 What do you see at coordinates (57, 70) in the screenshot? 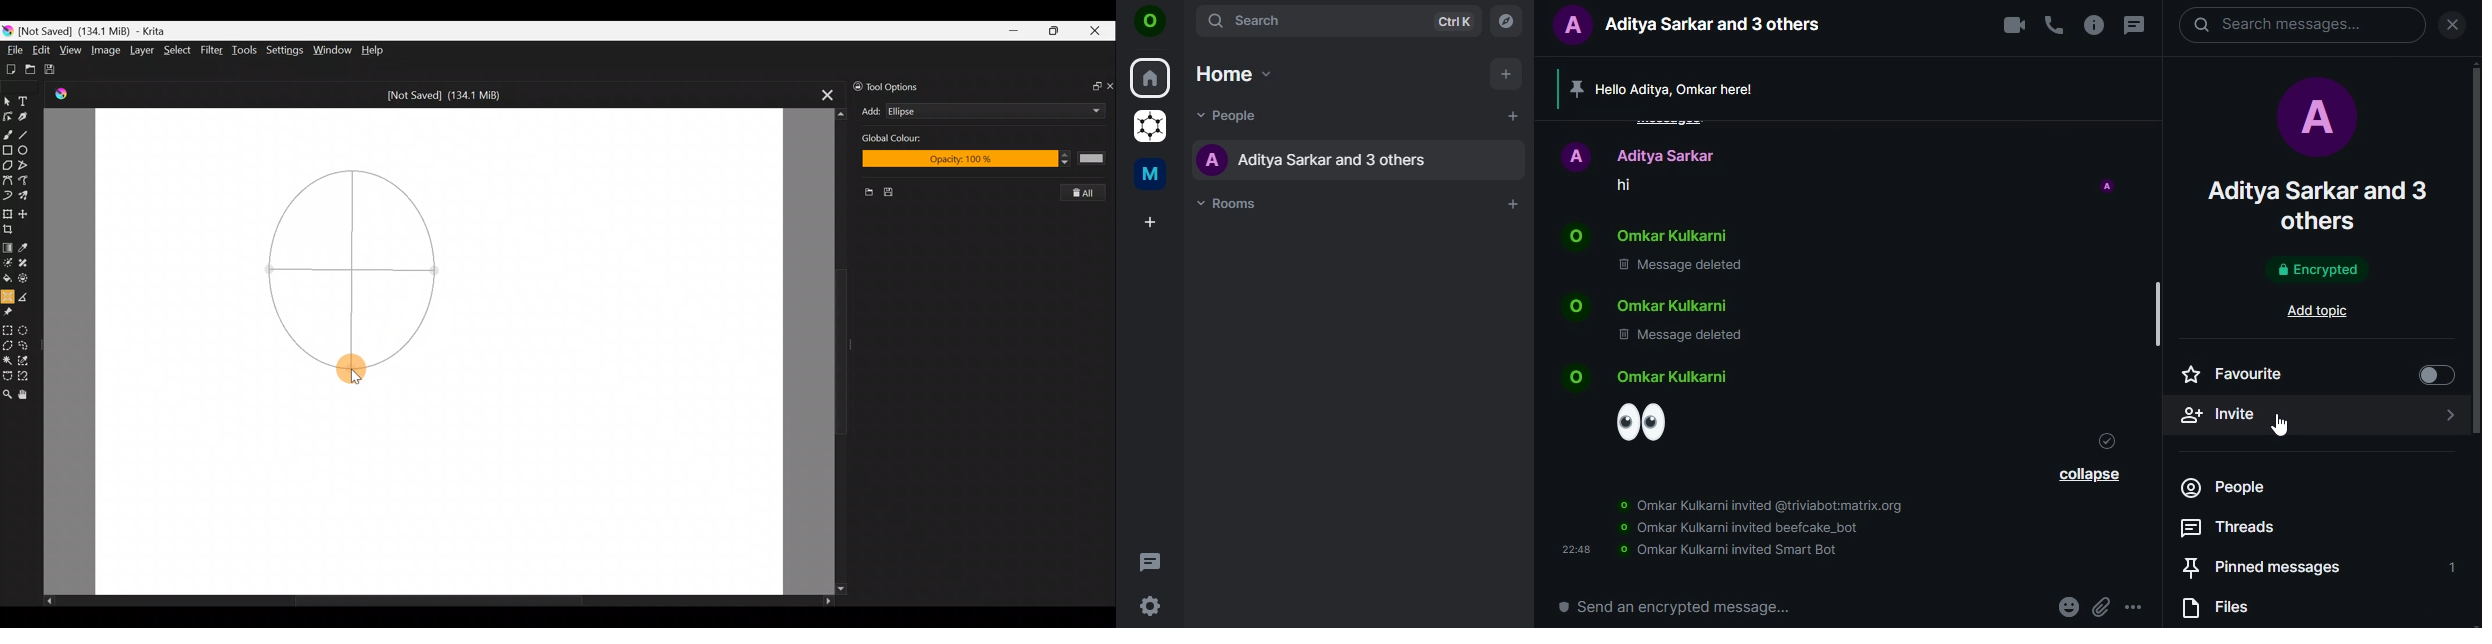
I see `Save` at bounding box center [57, 70].